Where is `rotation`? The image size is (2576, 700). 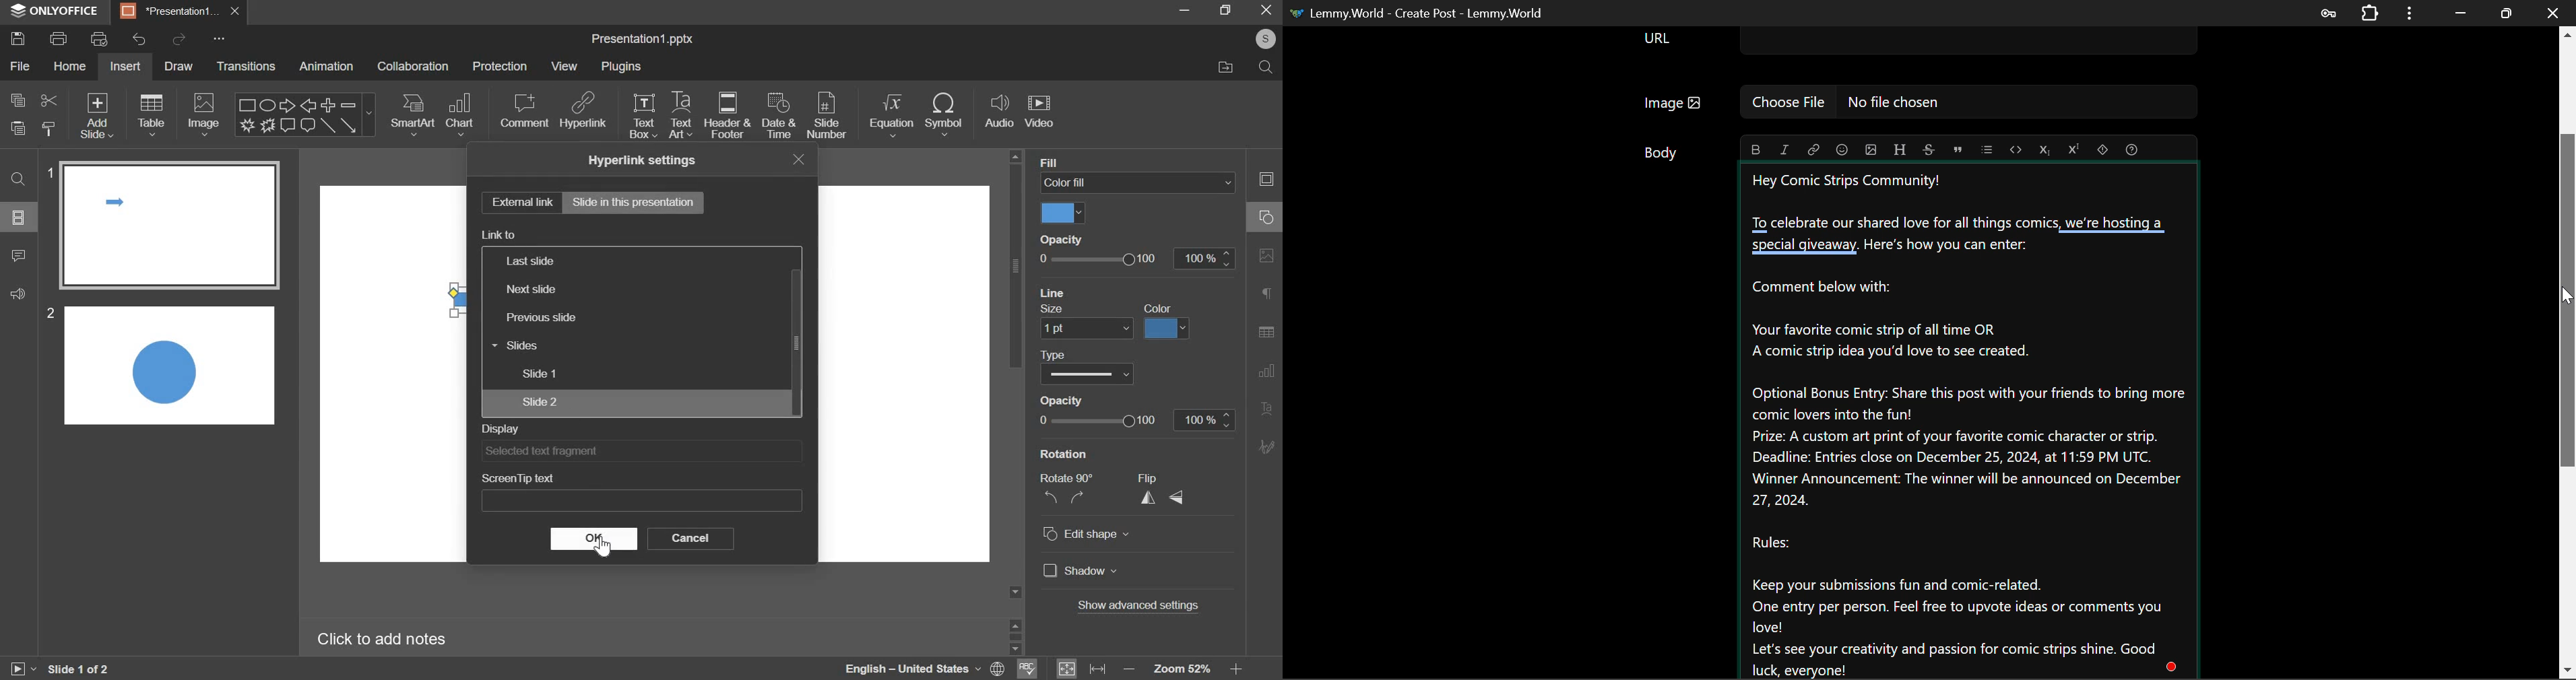 rotation is located at coordinates (1069, 454).